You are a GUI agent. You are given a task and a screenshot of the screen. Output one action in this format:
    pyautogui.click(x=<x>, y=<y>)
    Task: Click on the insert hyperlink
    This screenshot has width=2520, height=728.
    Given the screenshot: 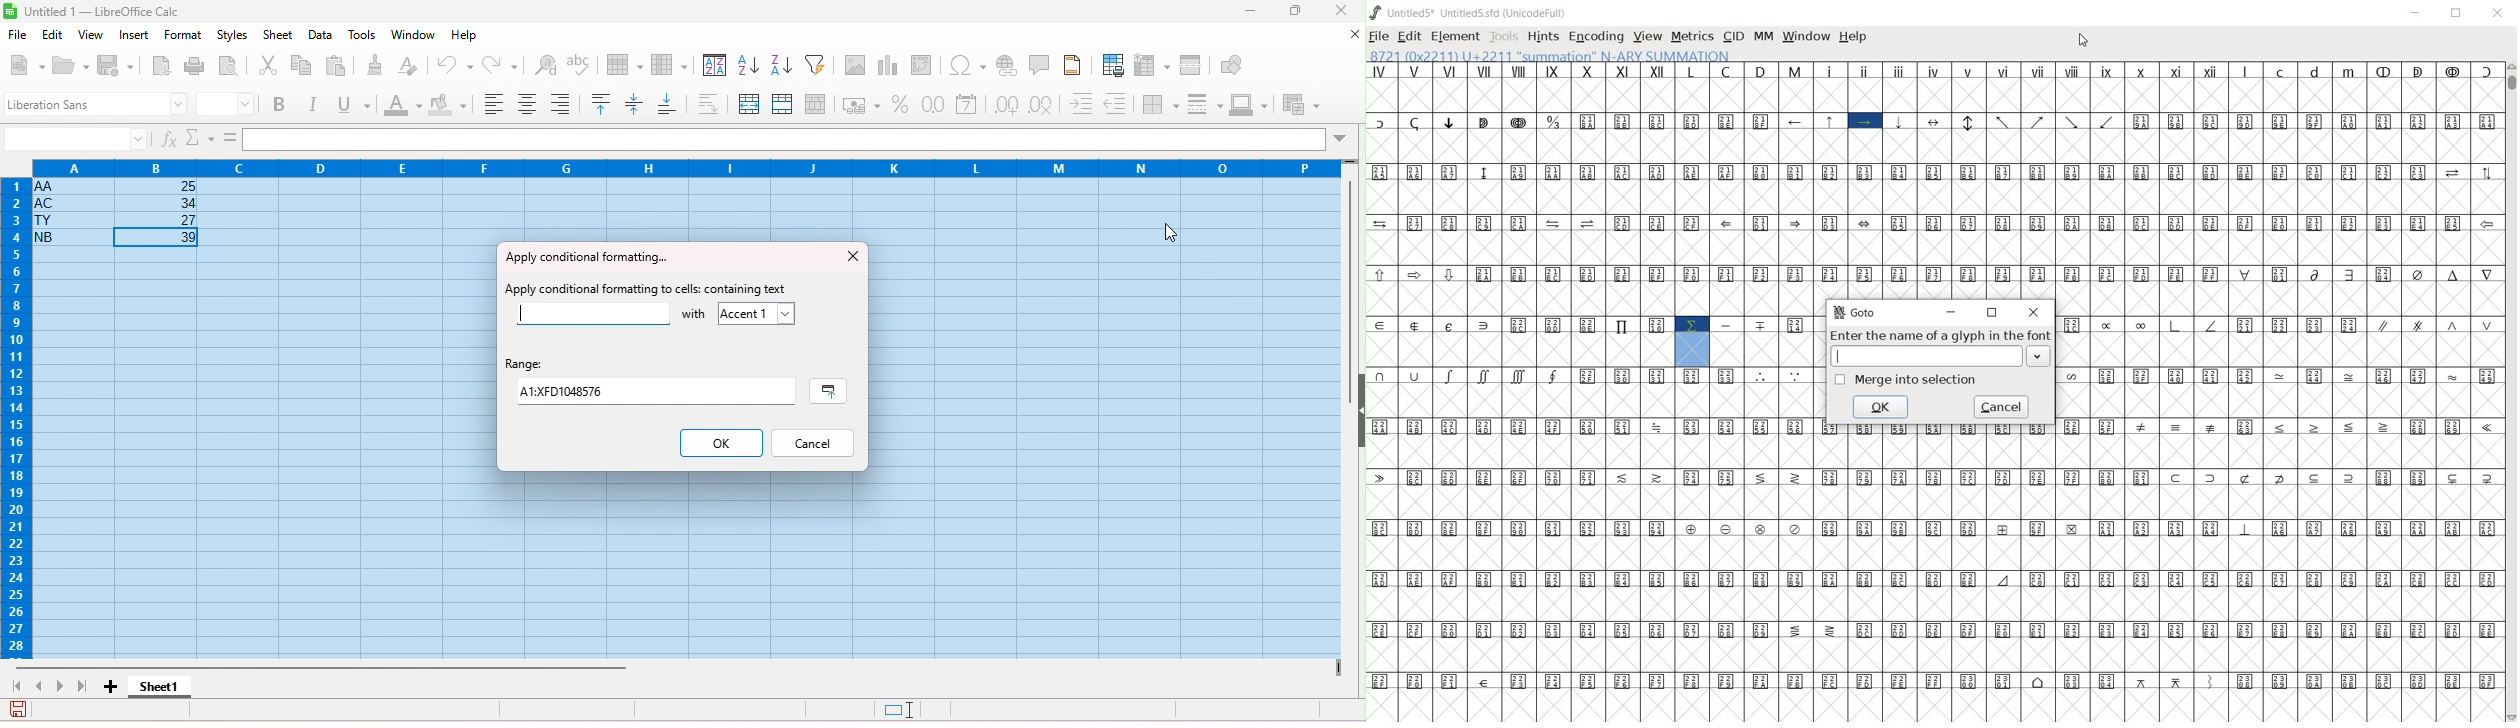 What is the action you would take?
    pyautogui.click(x=1007, y=65)
    